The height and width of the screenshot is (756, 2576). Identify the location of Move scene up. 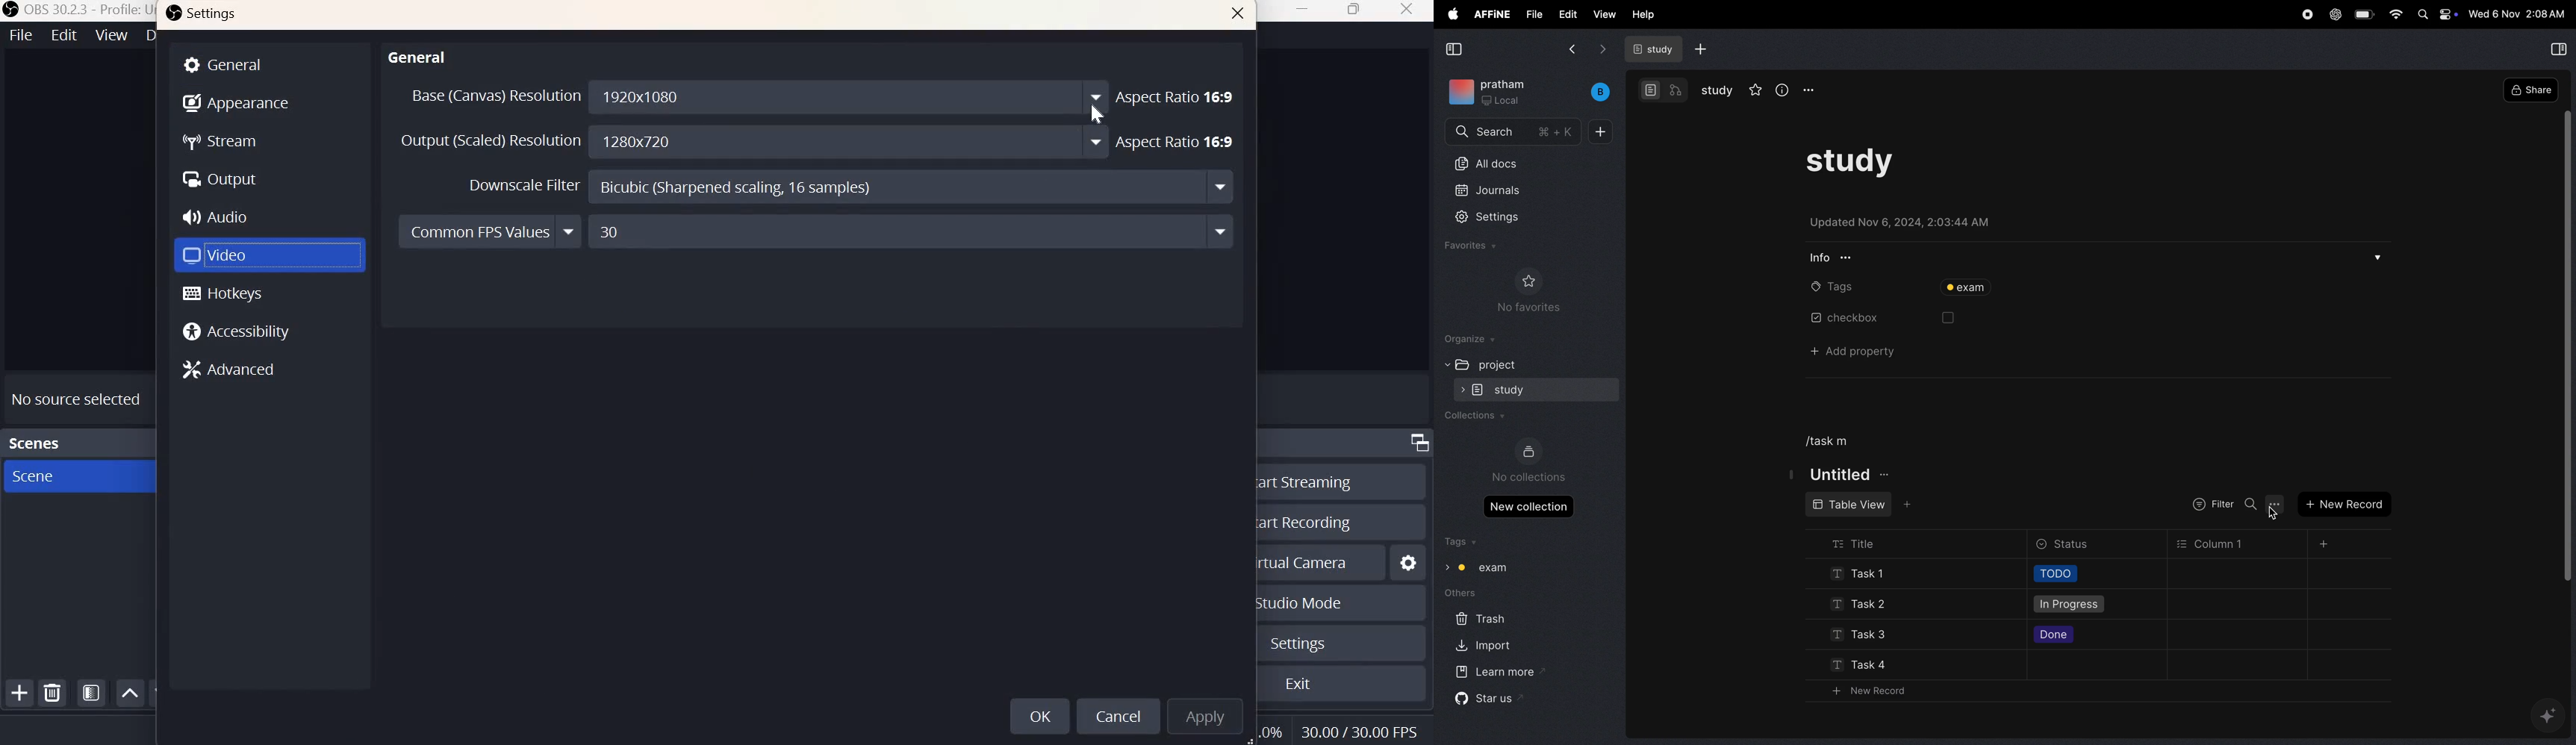
(131, 693).